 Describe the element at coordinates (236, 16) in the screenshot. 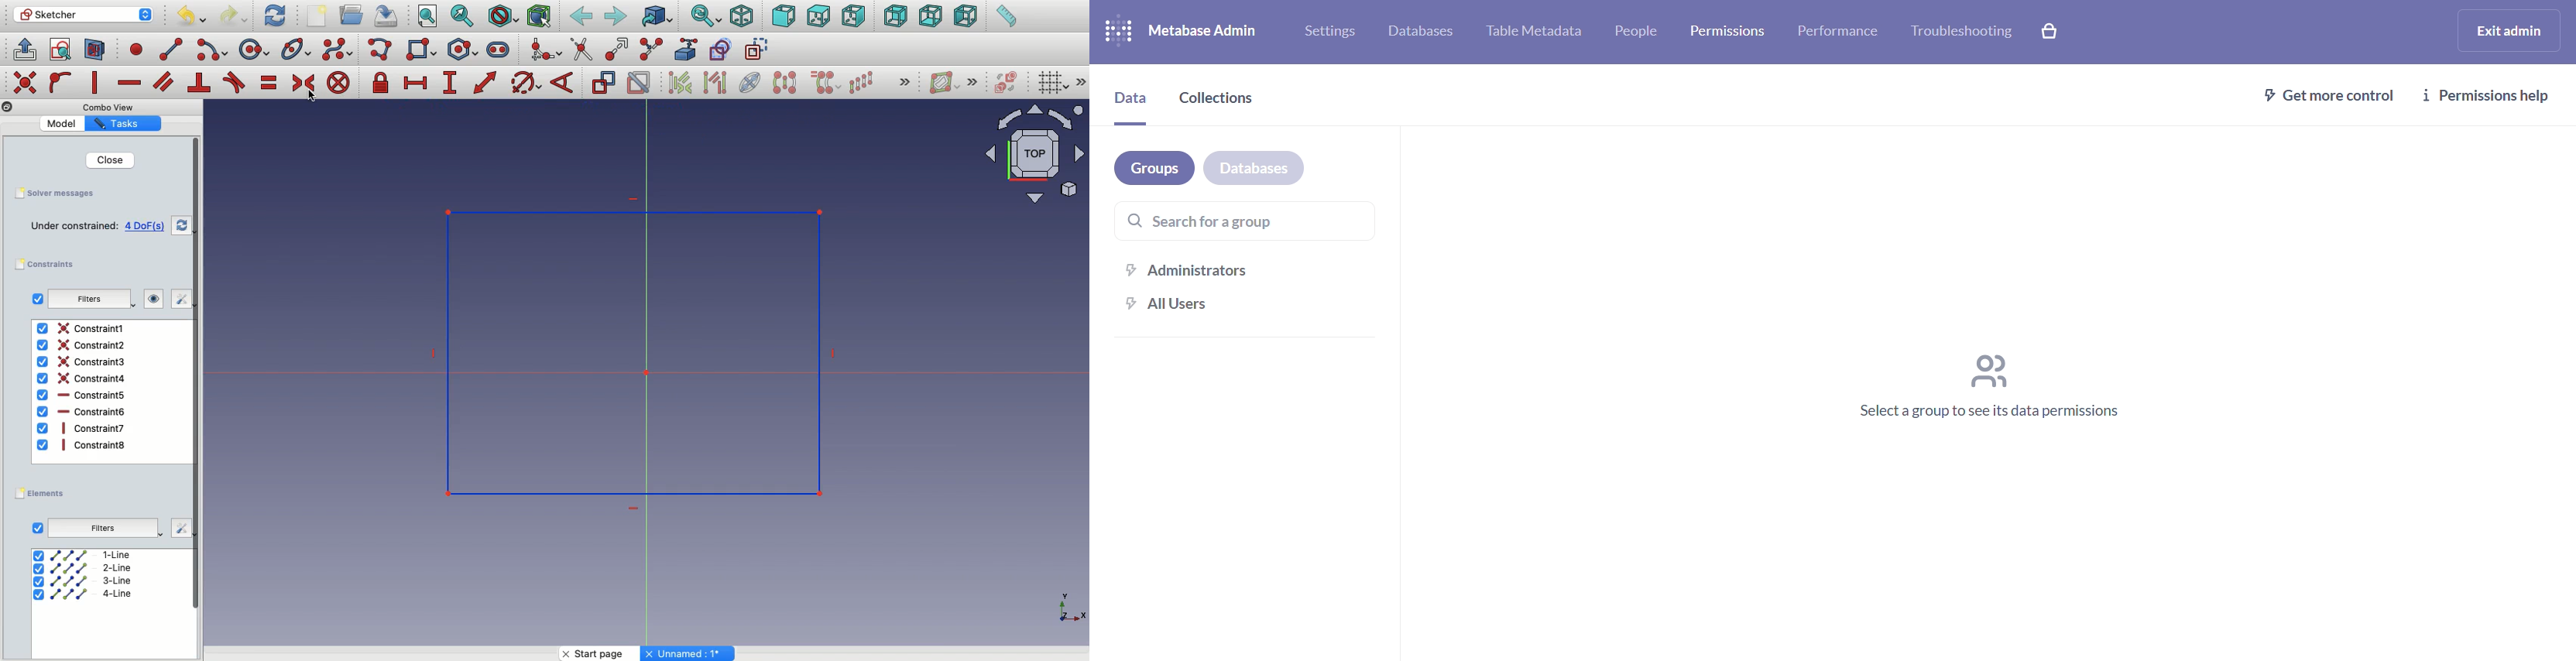

I see `Redo` at that location.